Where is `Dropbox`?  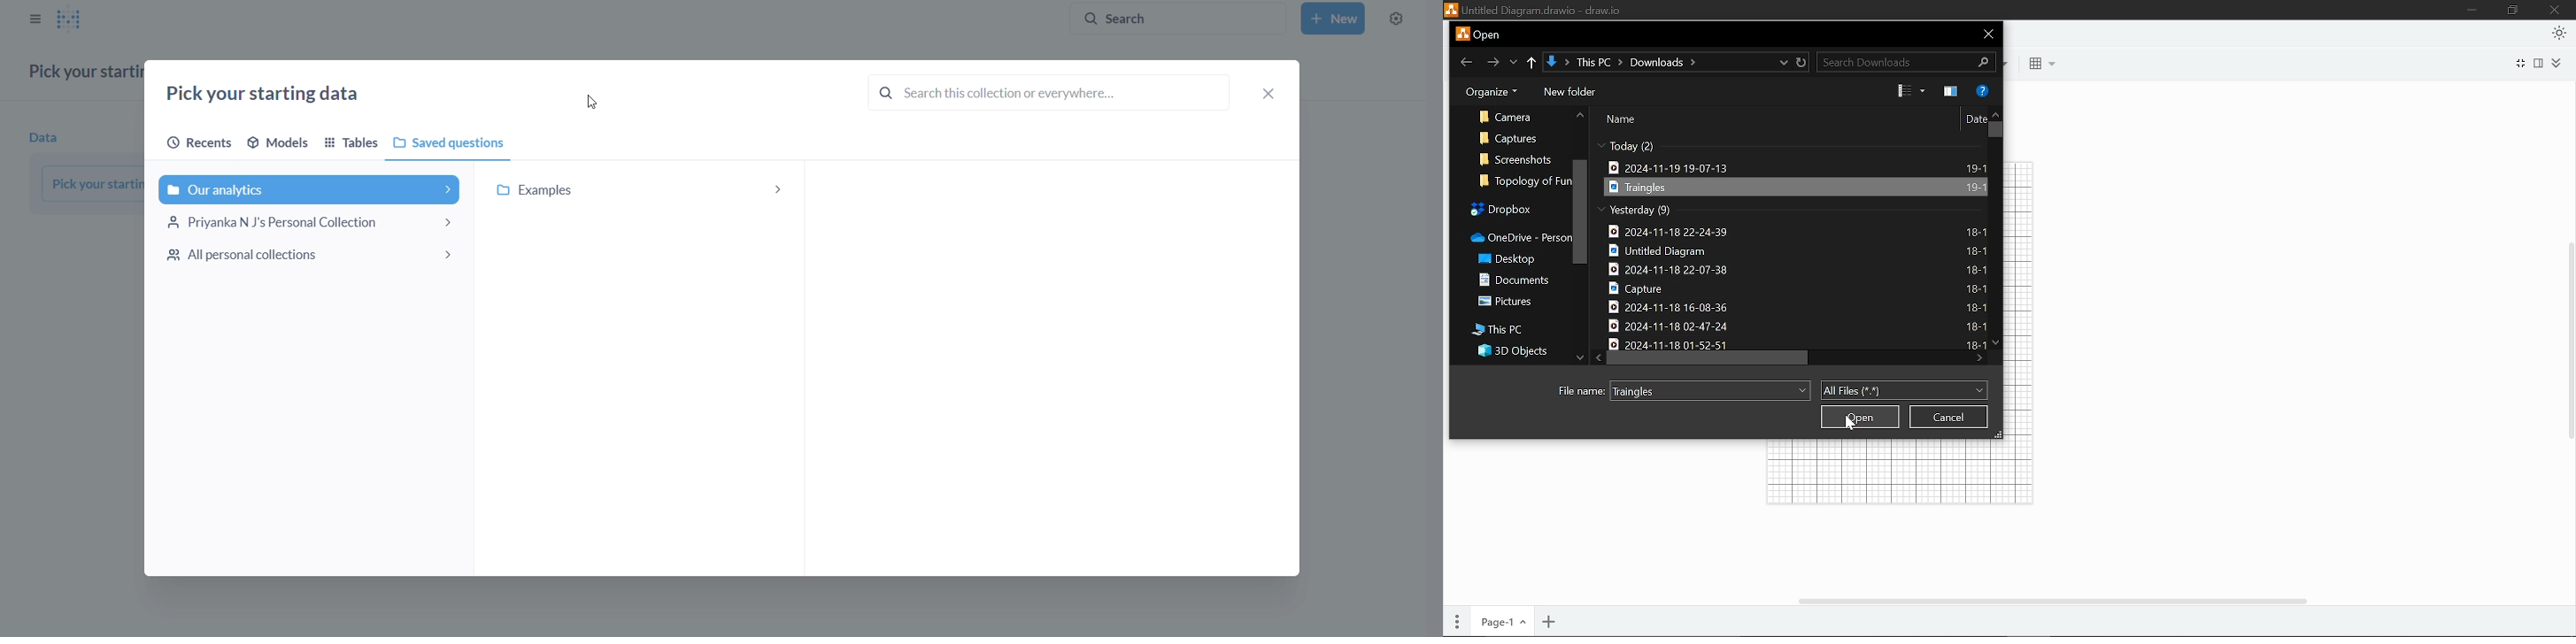 Dropbox is located at coordinates (1512, 209).